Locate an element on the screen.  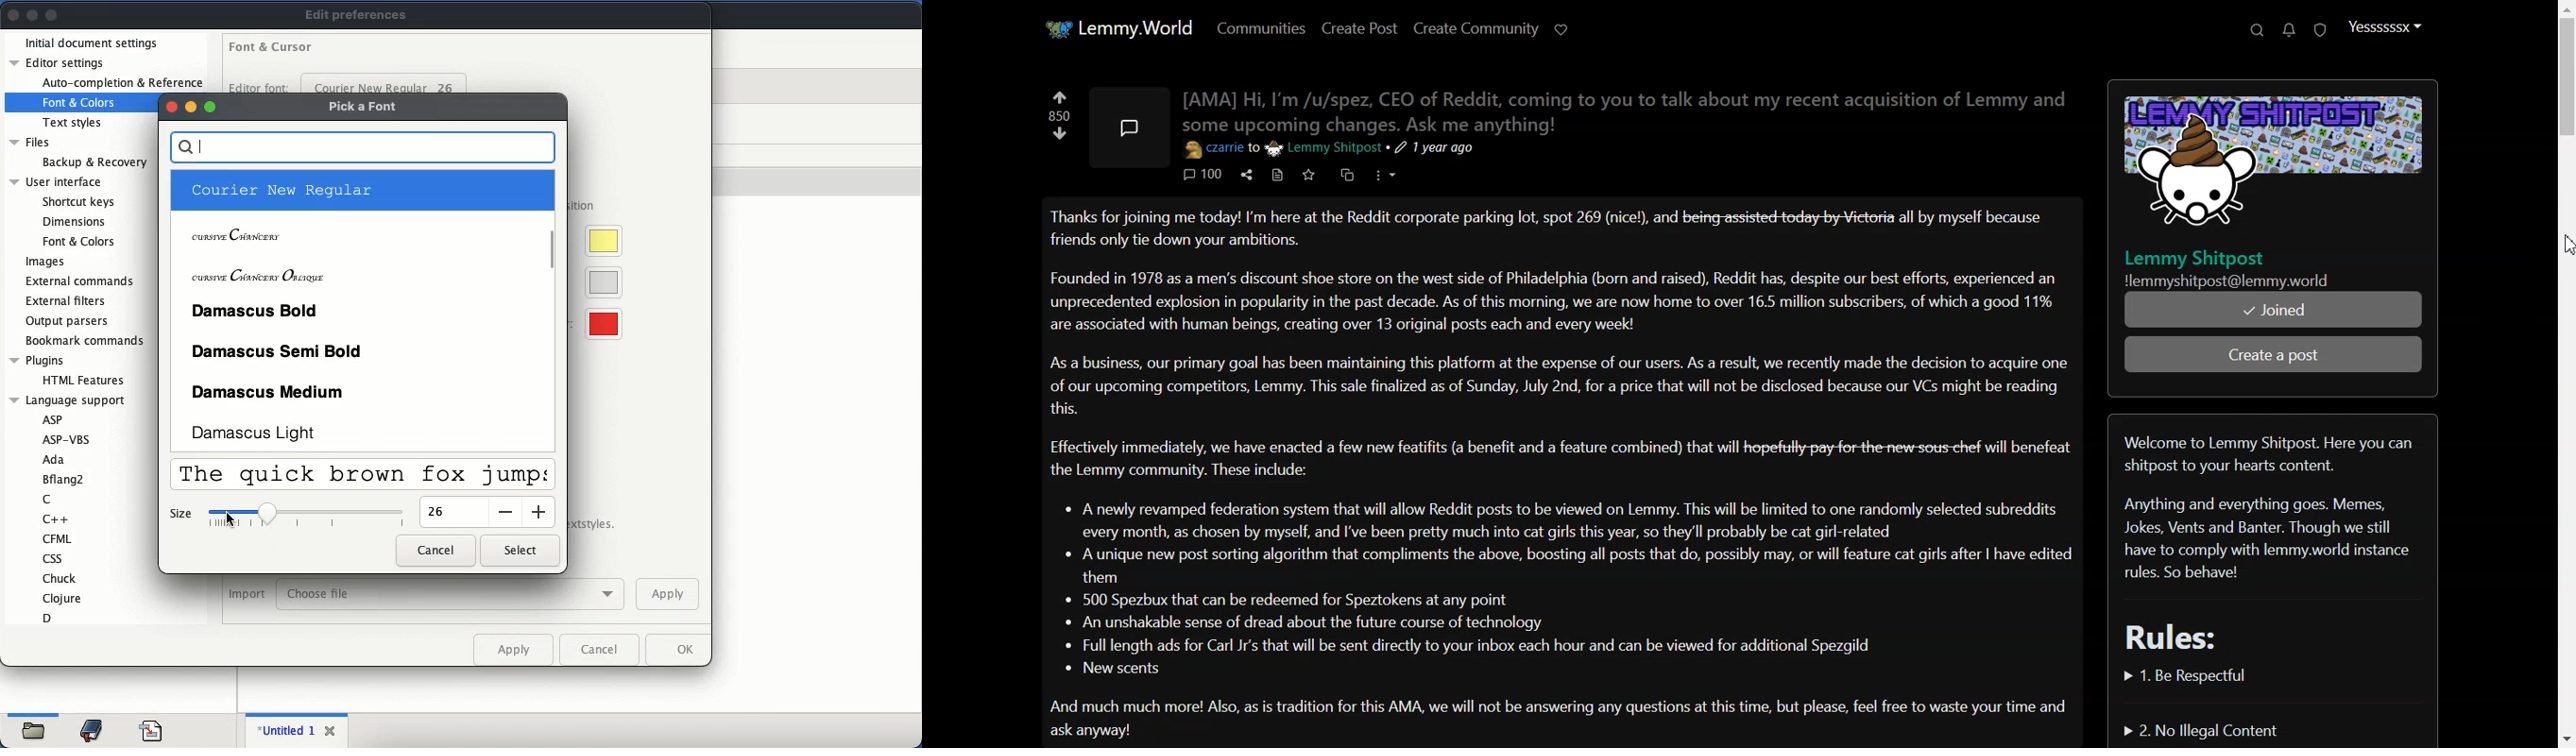
Create a post is located at coordinates (2273, 355).